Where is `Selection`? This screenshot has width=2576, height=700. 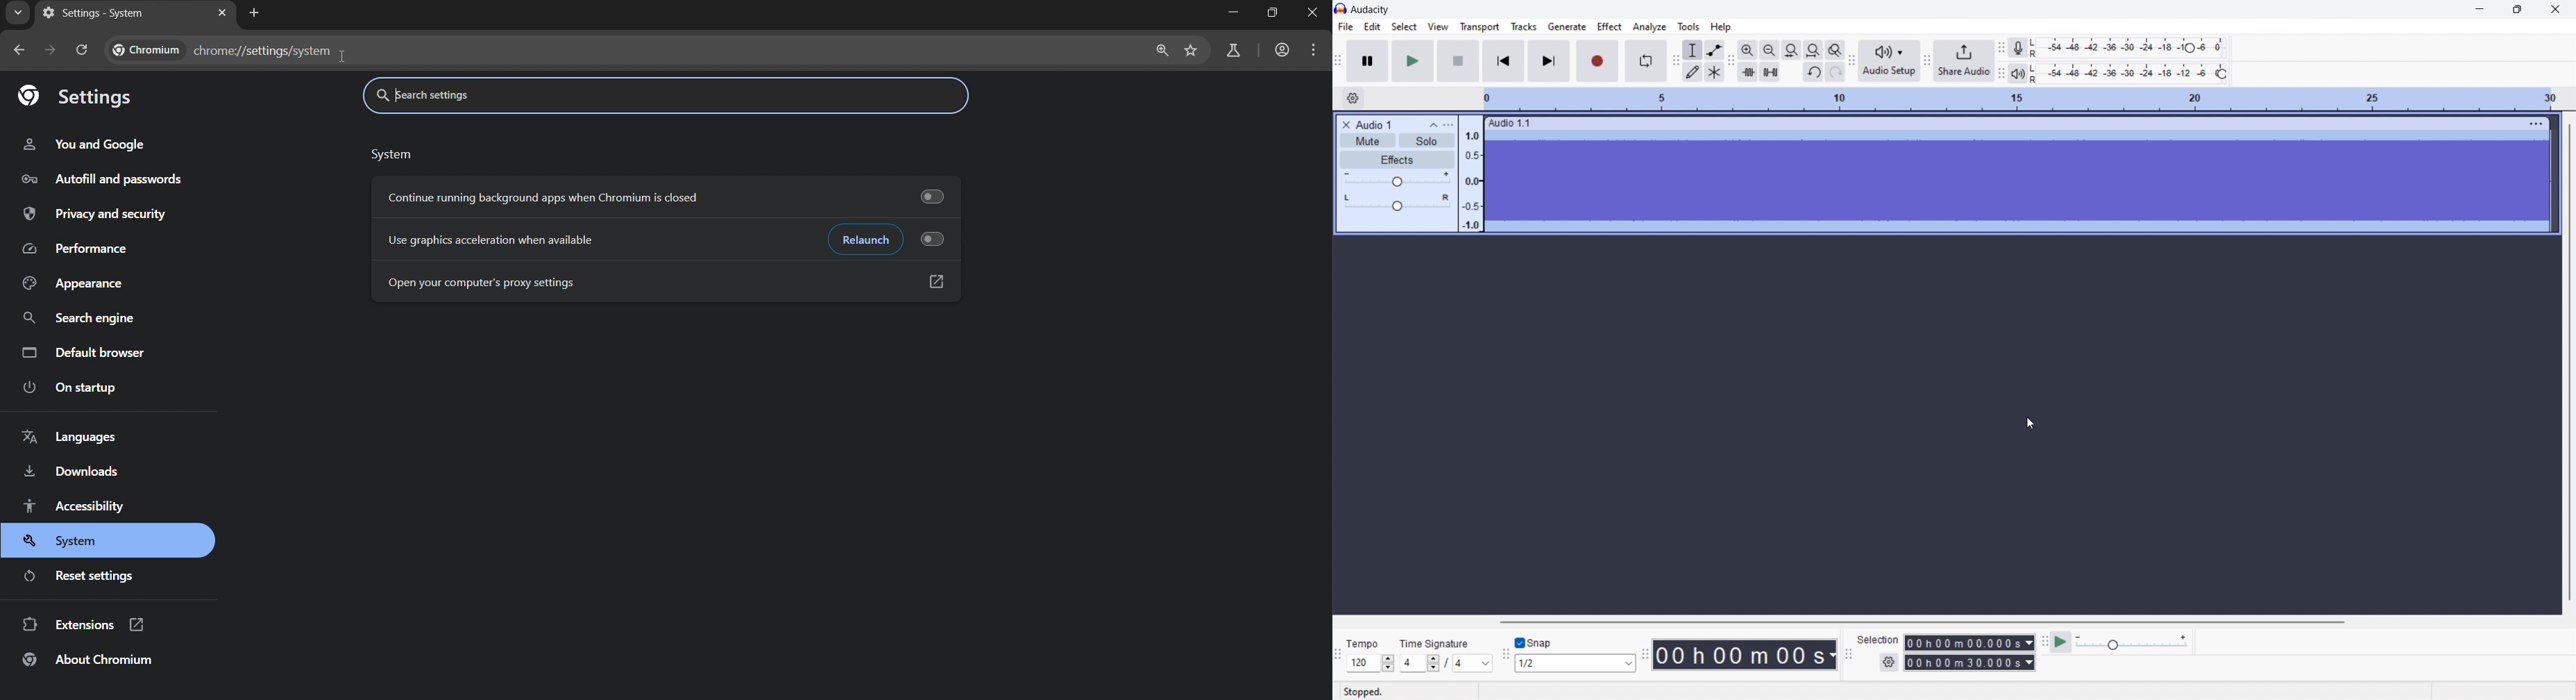
Selection is located at coordinates (1878, 641).